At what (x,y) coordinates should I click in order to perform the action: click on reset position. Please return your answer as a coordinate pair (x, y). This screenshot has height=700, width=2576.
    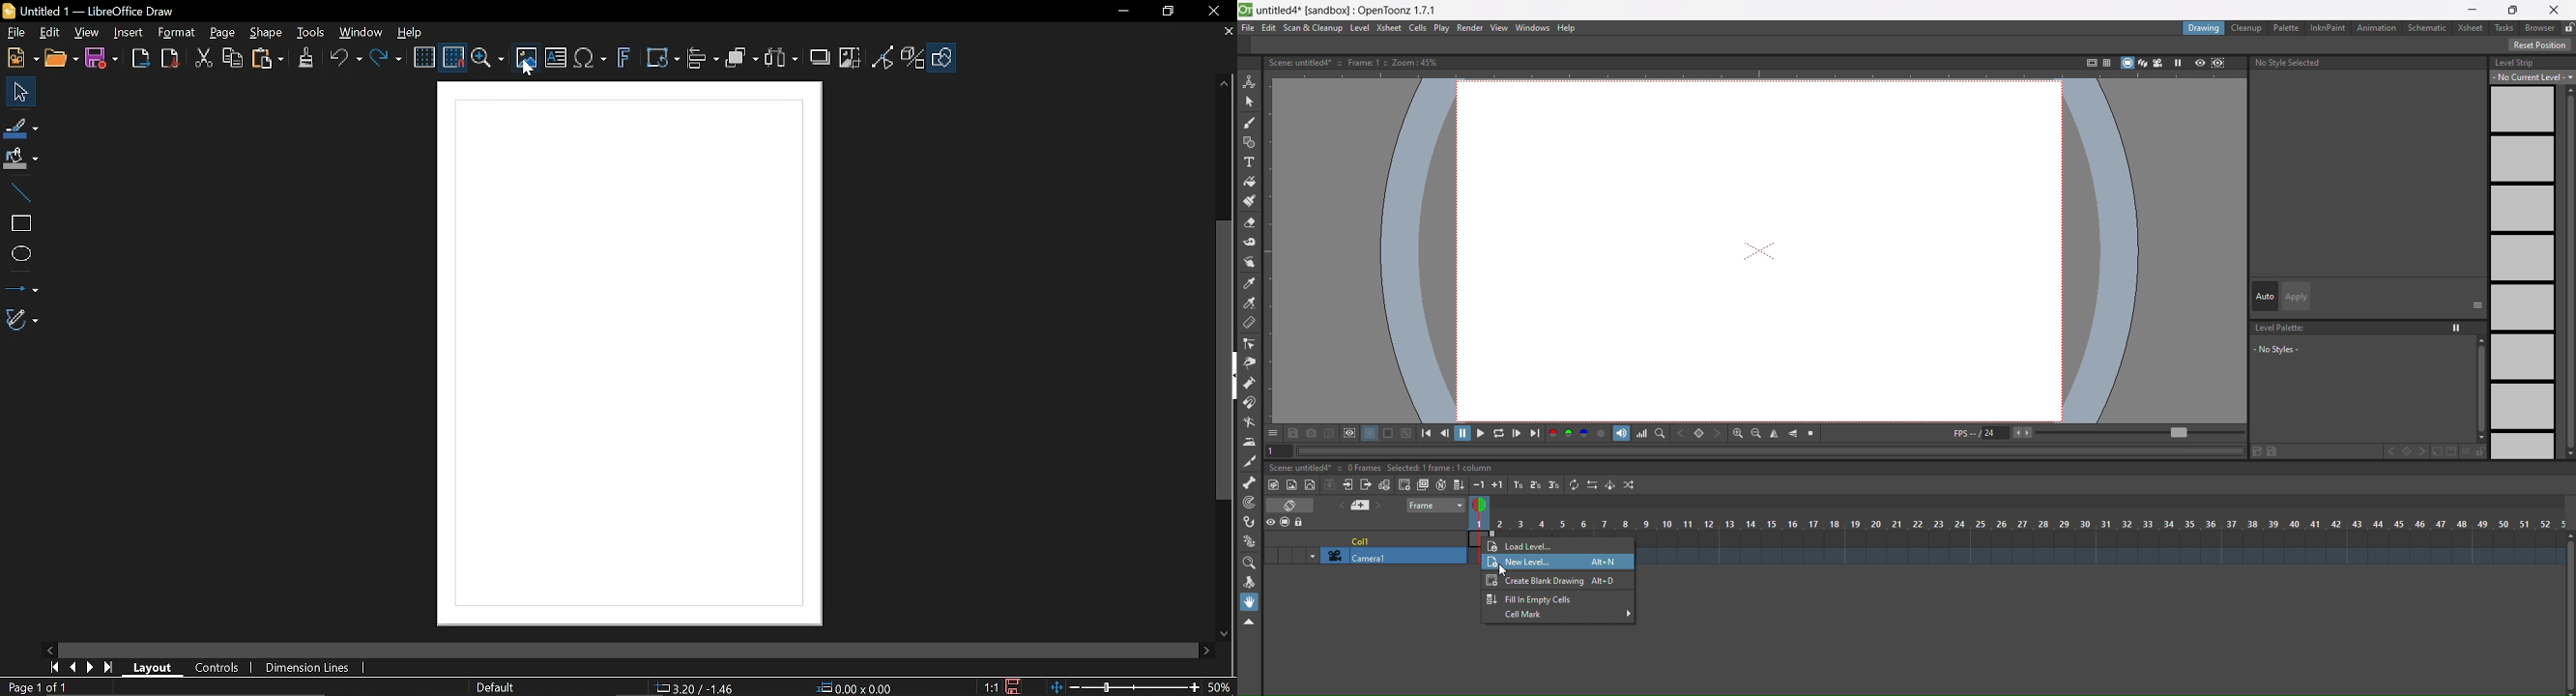
    Looking at the image, I should click on (2541, 45).